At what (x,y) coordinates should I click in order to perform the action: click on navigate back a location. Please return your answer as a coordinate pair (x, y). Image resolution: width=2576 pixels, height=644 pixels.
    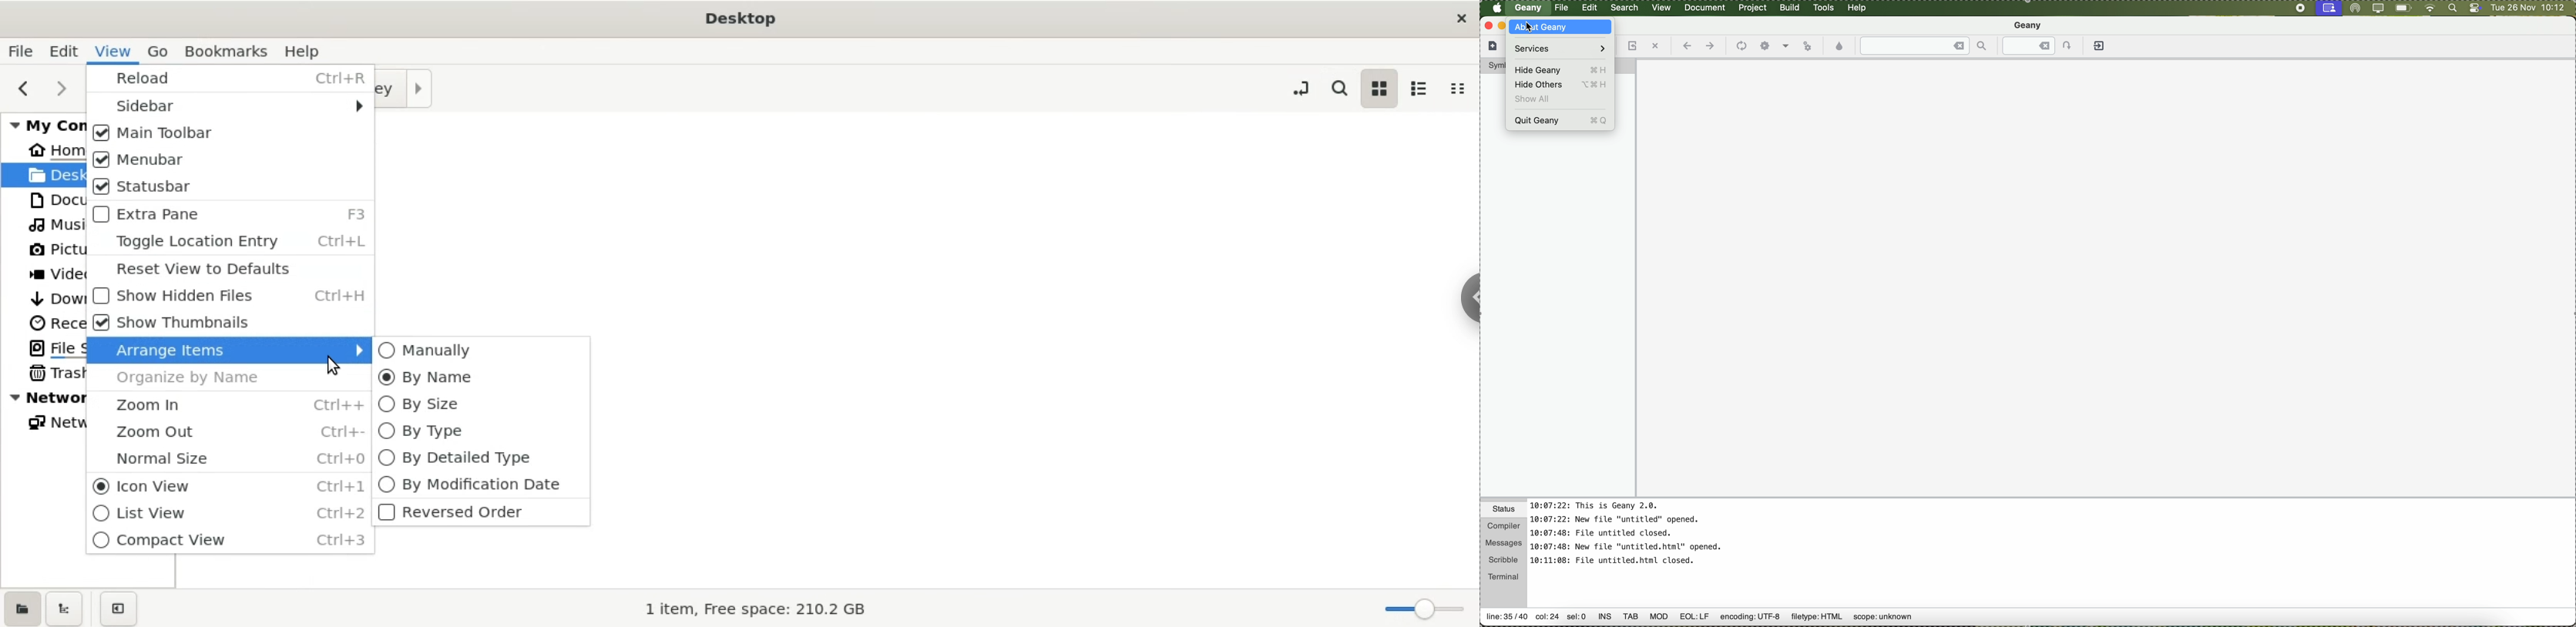
    Looking at the image, I should click on (1687, 47).